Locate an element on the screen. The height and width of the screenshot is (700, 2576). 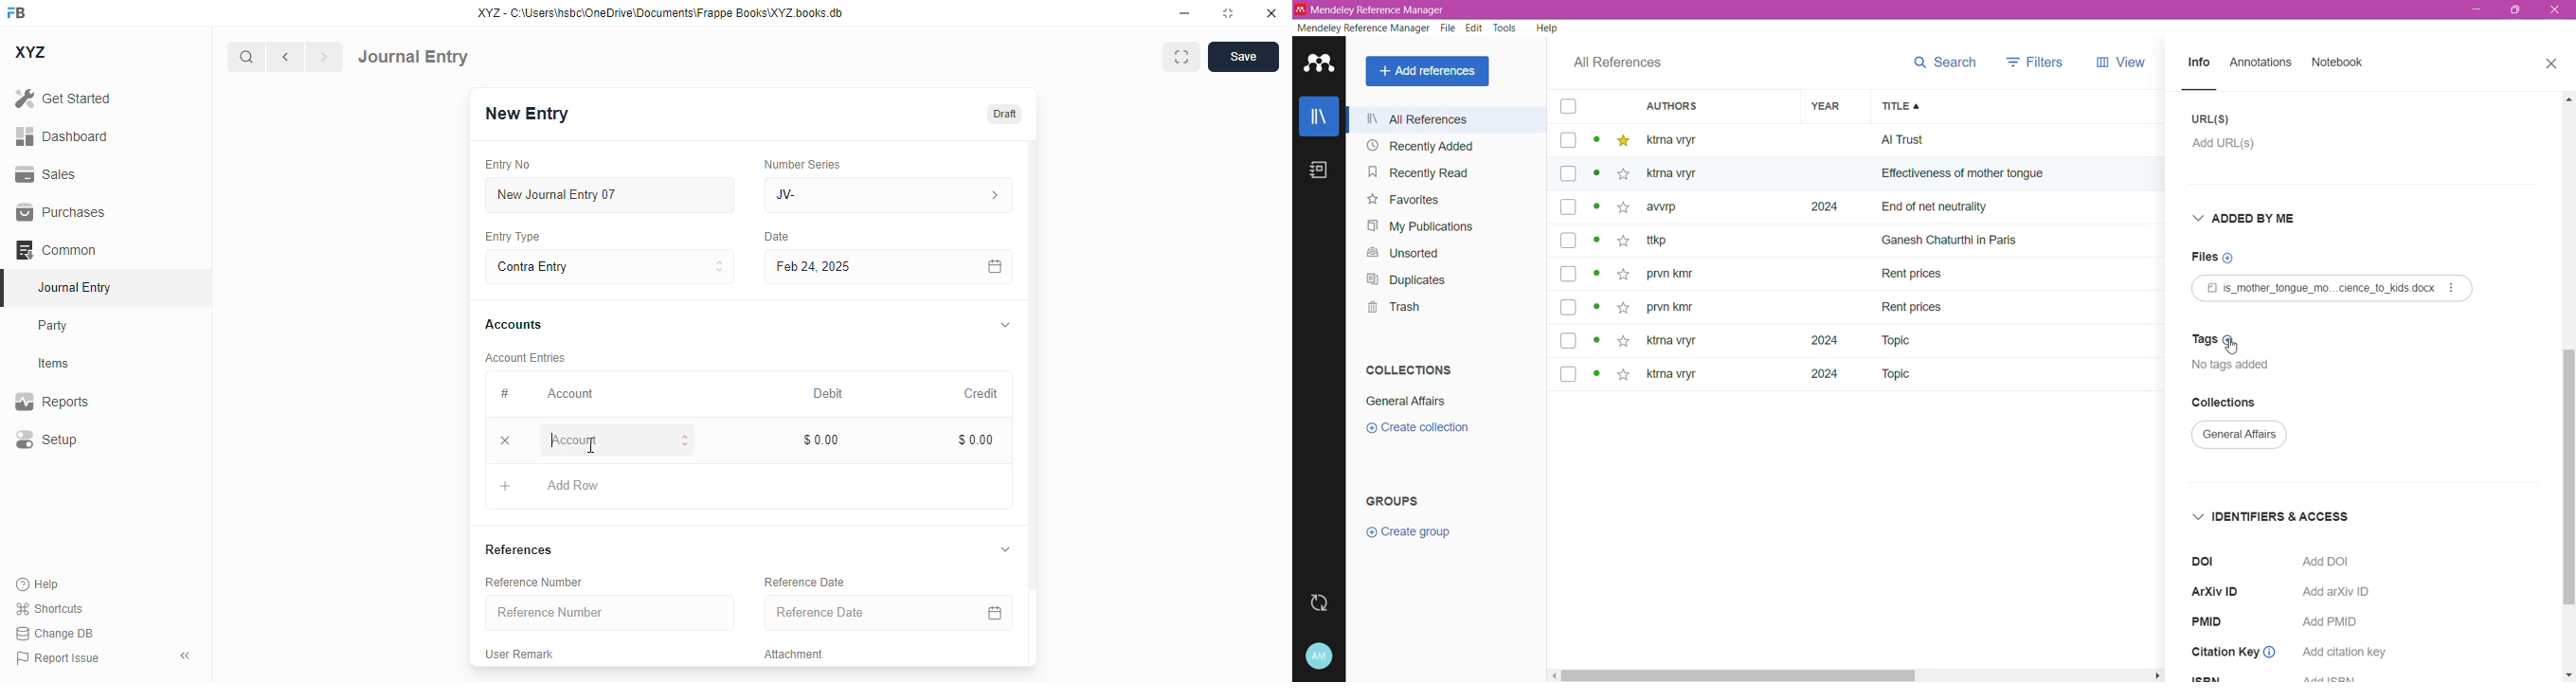
Duplicates is located at coordinates (1407, 279).